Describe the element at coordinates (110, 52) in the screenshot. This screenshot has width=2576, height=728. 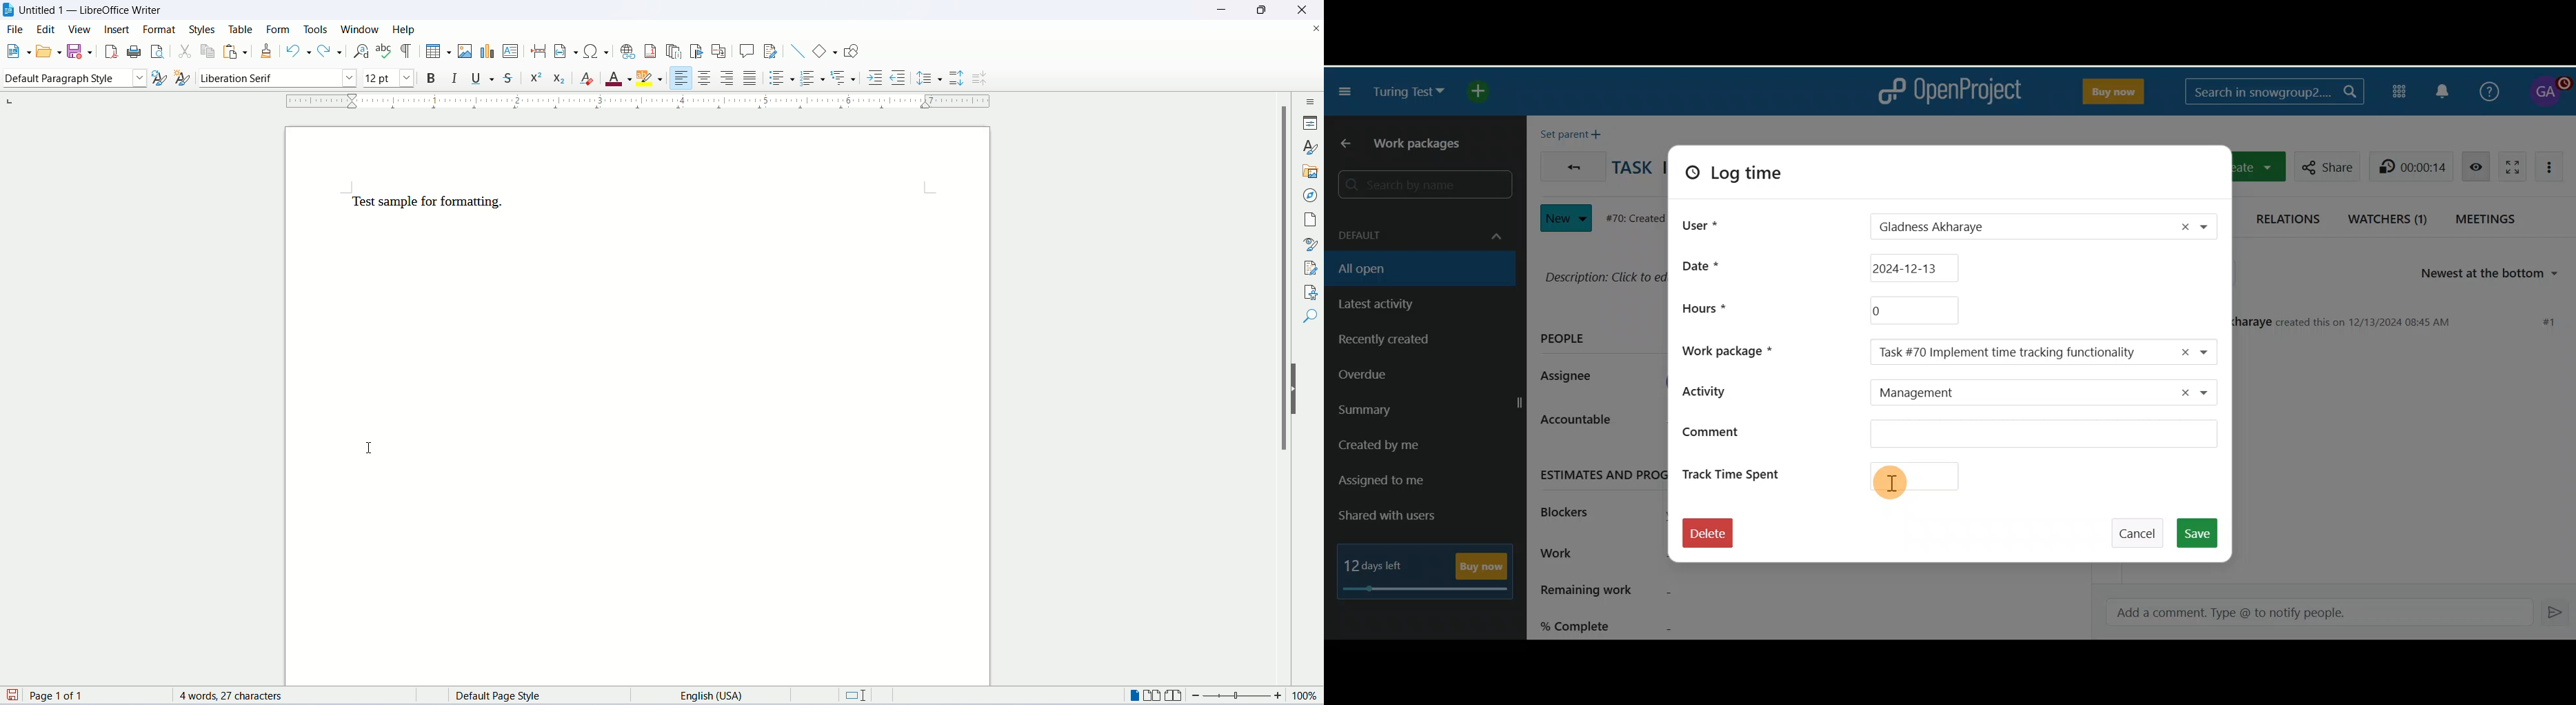
I see `export as PDF` at that location.